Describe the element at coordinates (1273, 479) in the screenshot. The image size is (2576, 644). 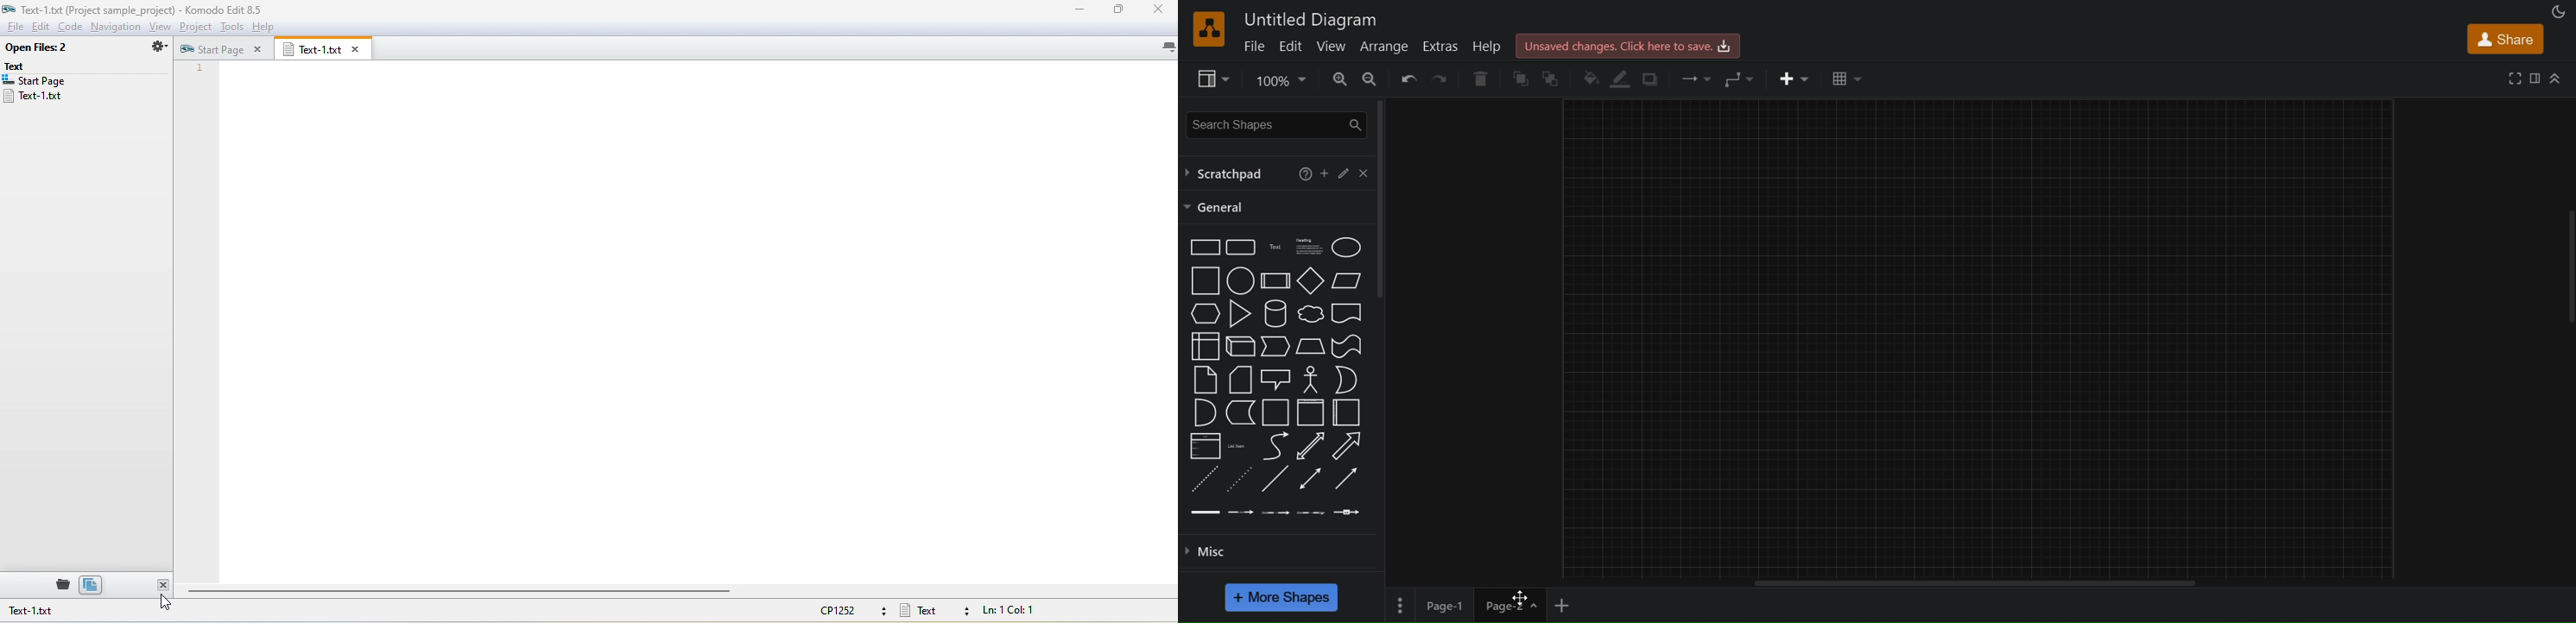
I see `line` at that location.